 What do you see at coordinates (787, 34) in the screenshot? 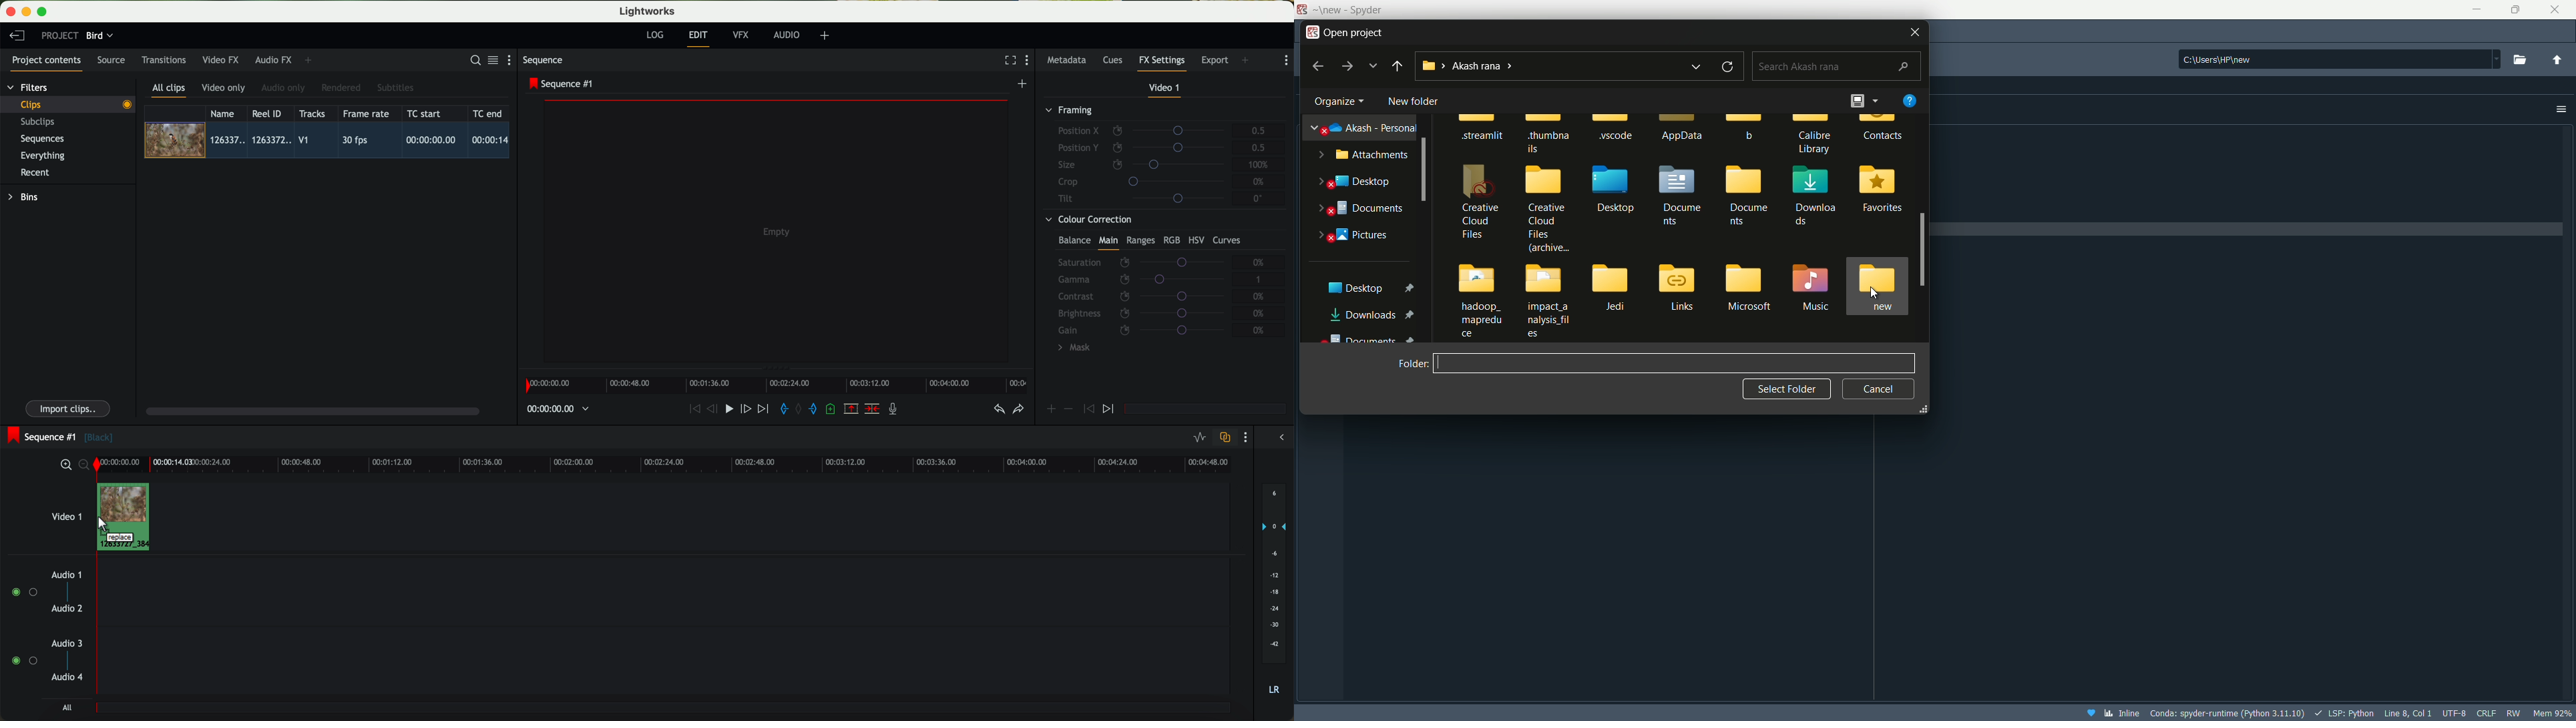
I see `audio` at bounding box center [787, 34].